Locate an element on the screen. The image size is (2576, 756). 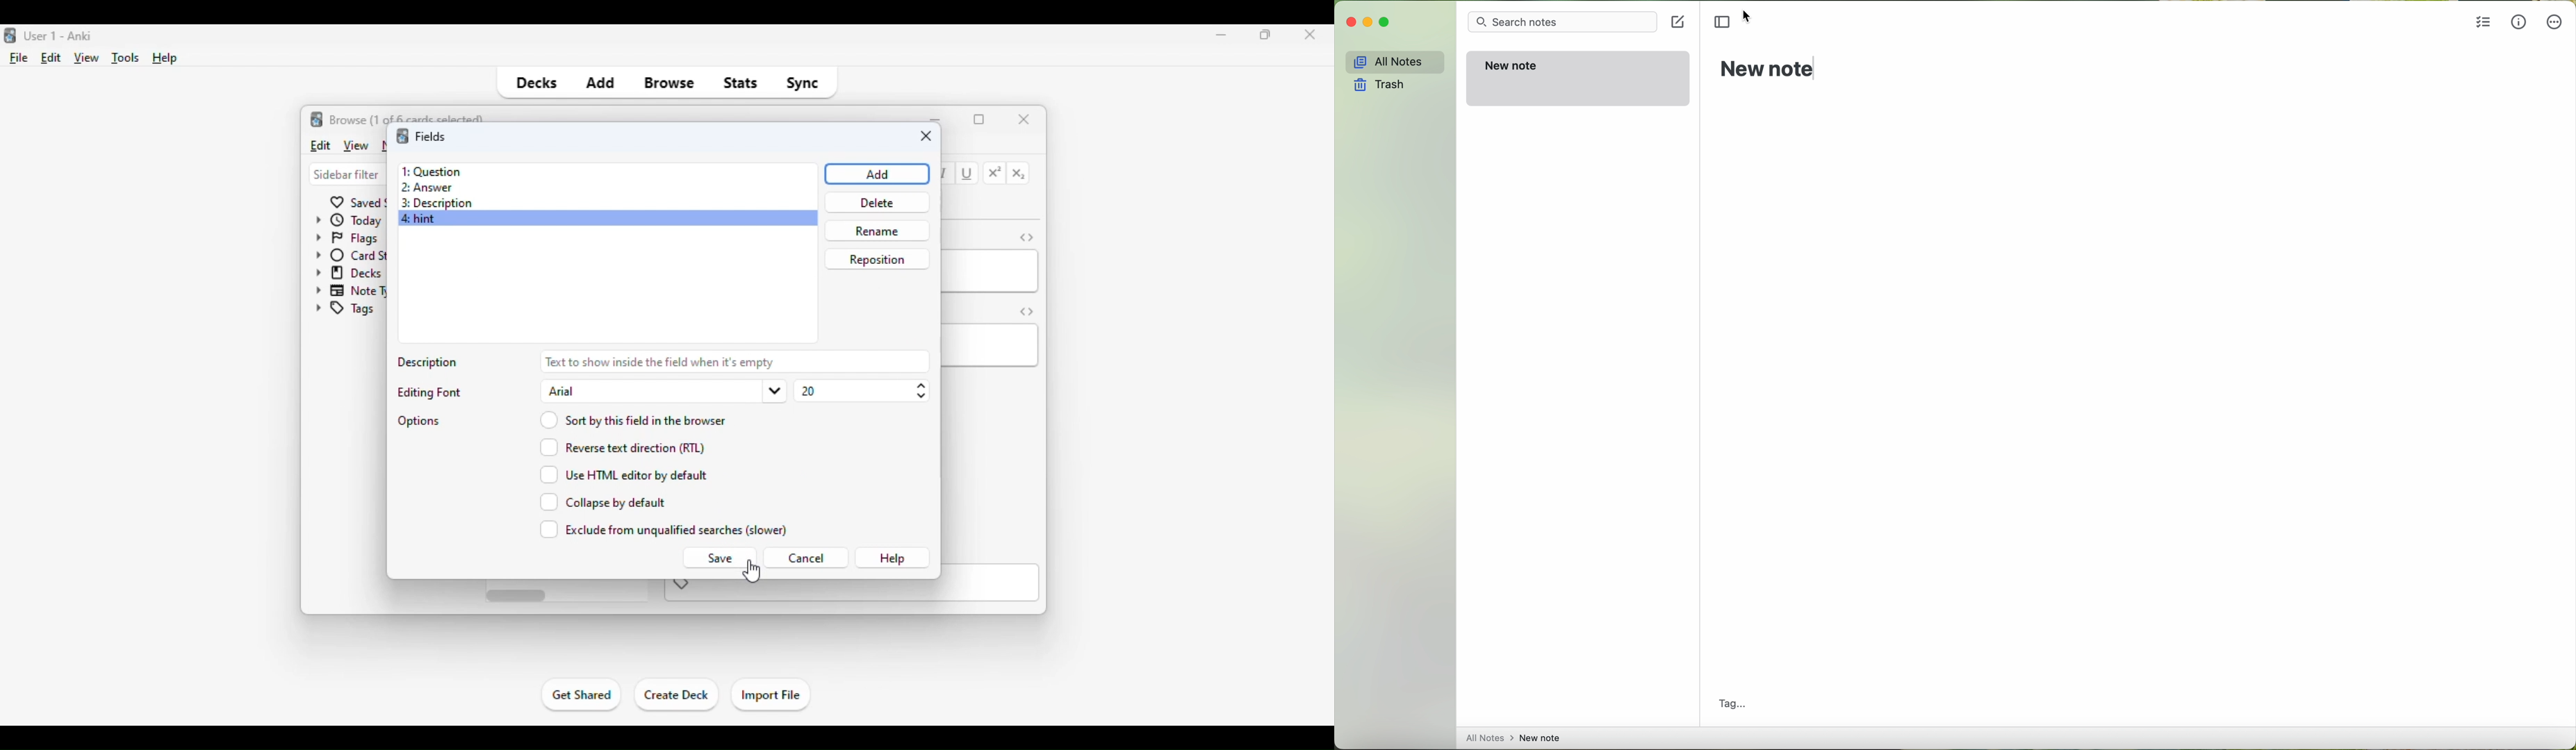
browse is located at coordinates (670, 83).